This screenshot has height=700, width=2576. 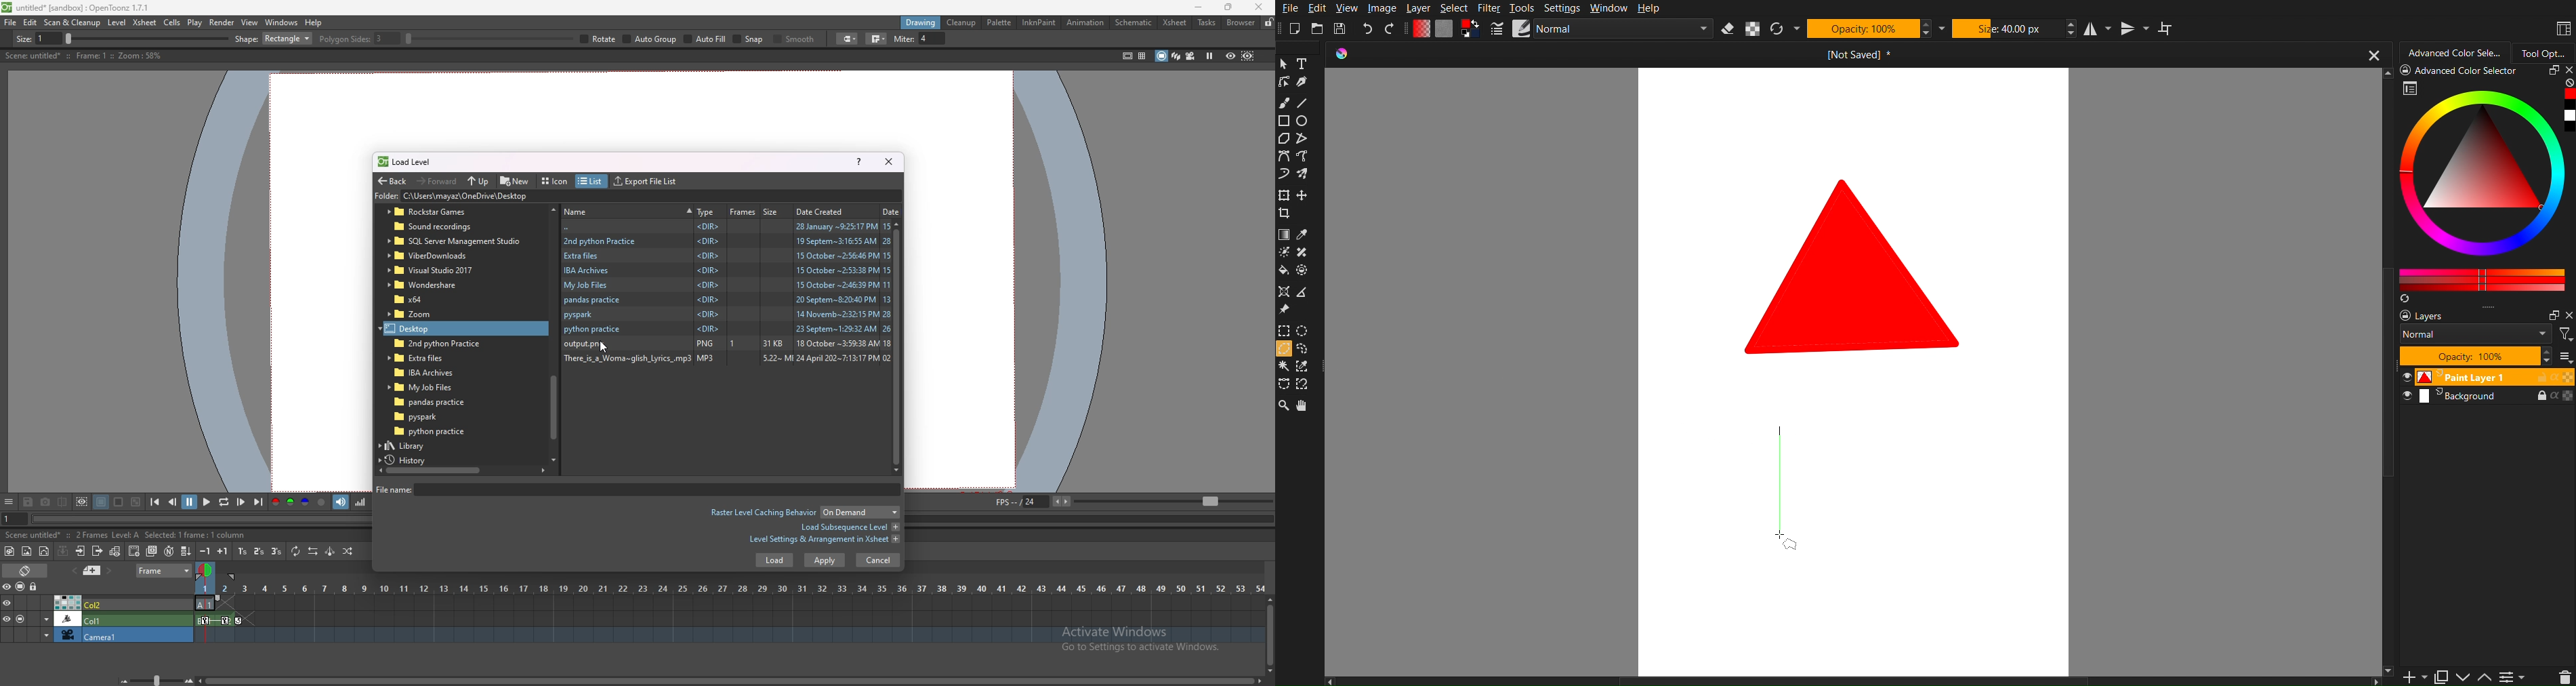 What do you see at coordinates (1175, 23) in the screenshot?
I see `xsheet` at bounding box center [1175, 23].